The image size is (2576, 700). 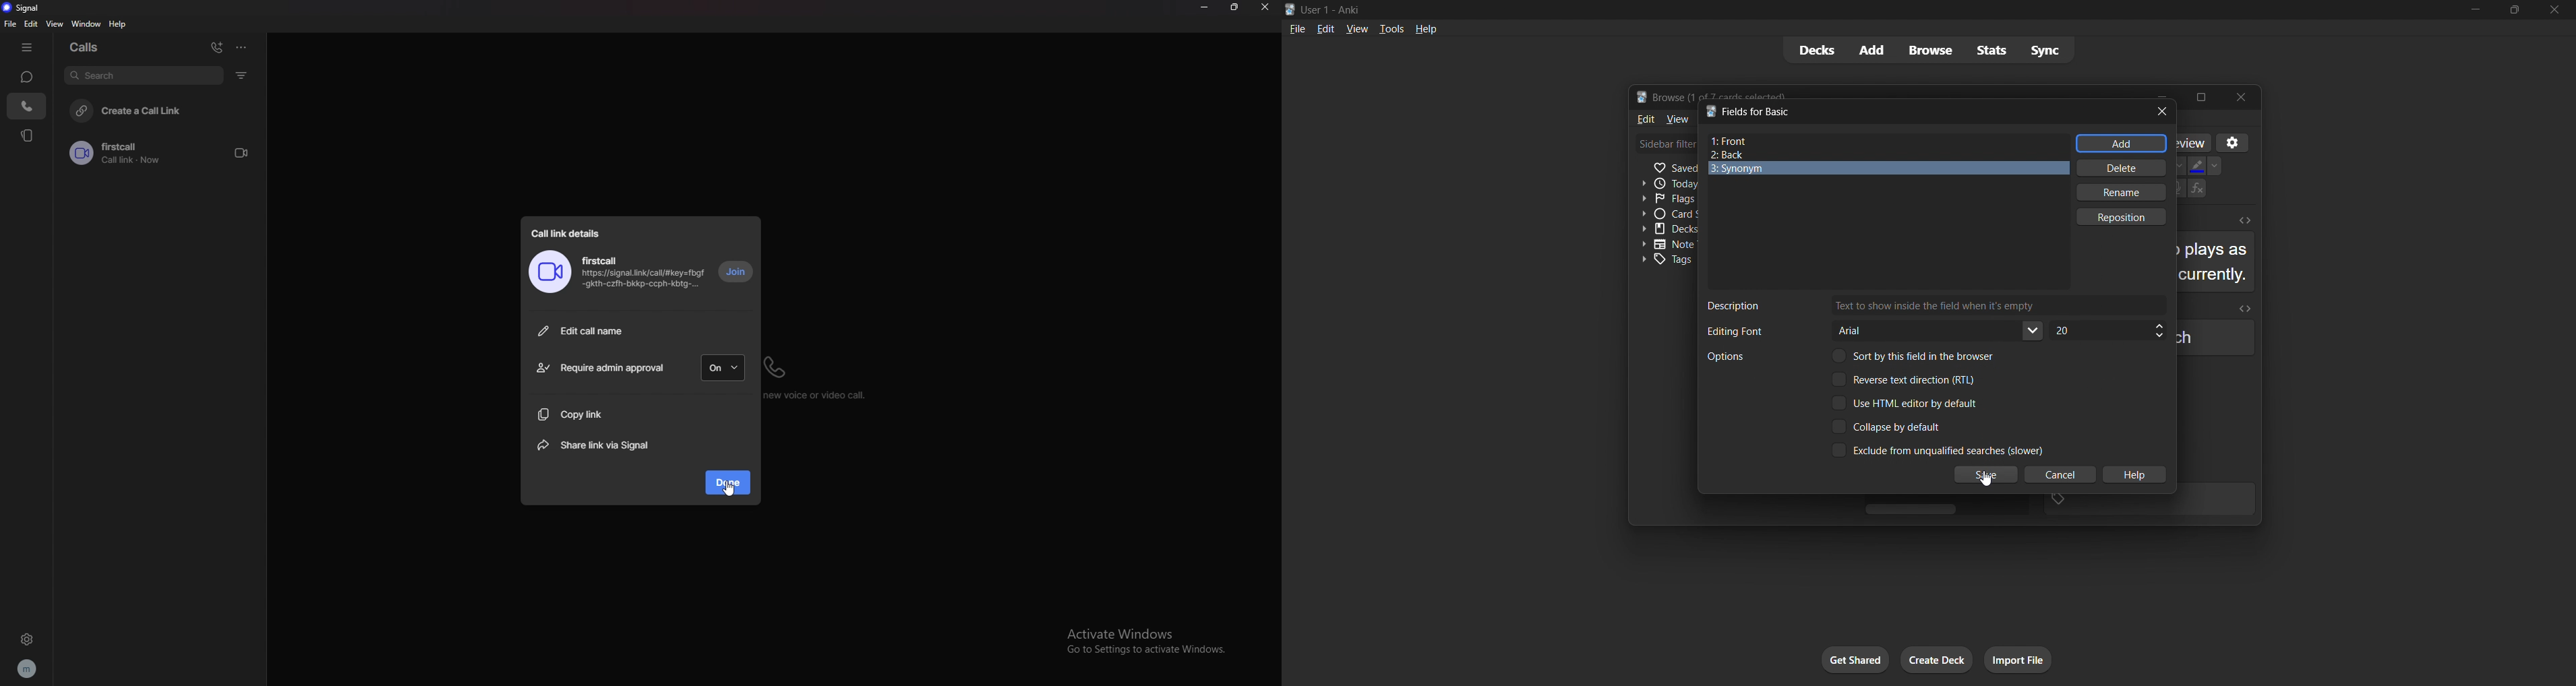 I want to click on Flags, so click(x=1664, y=199).